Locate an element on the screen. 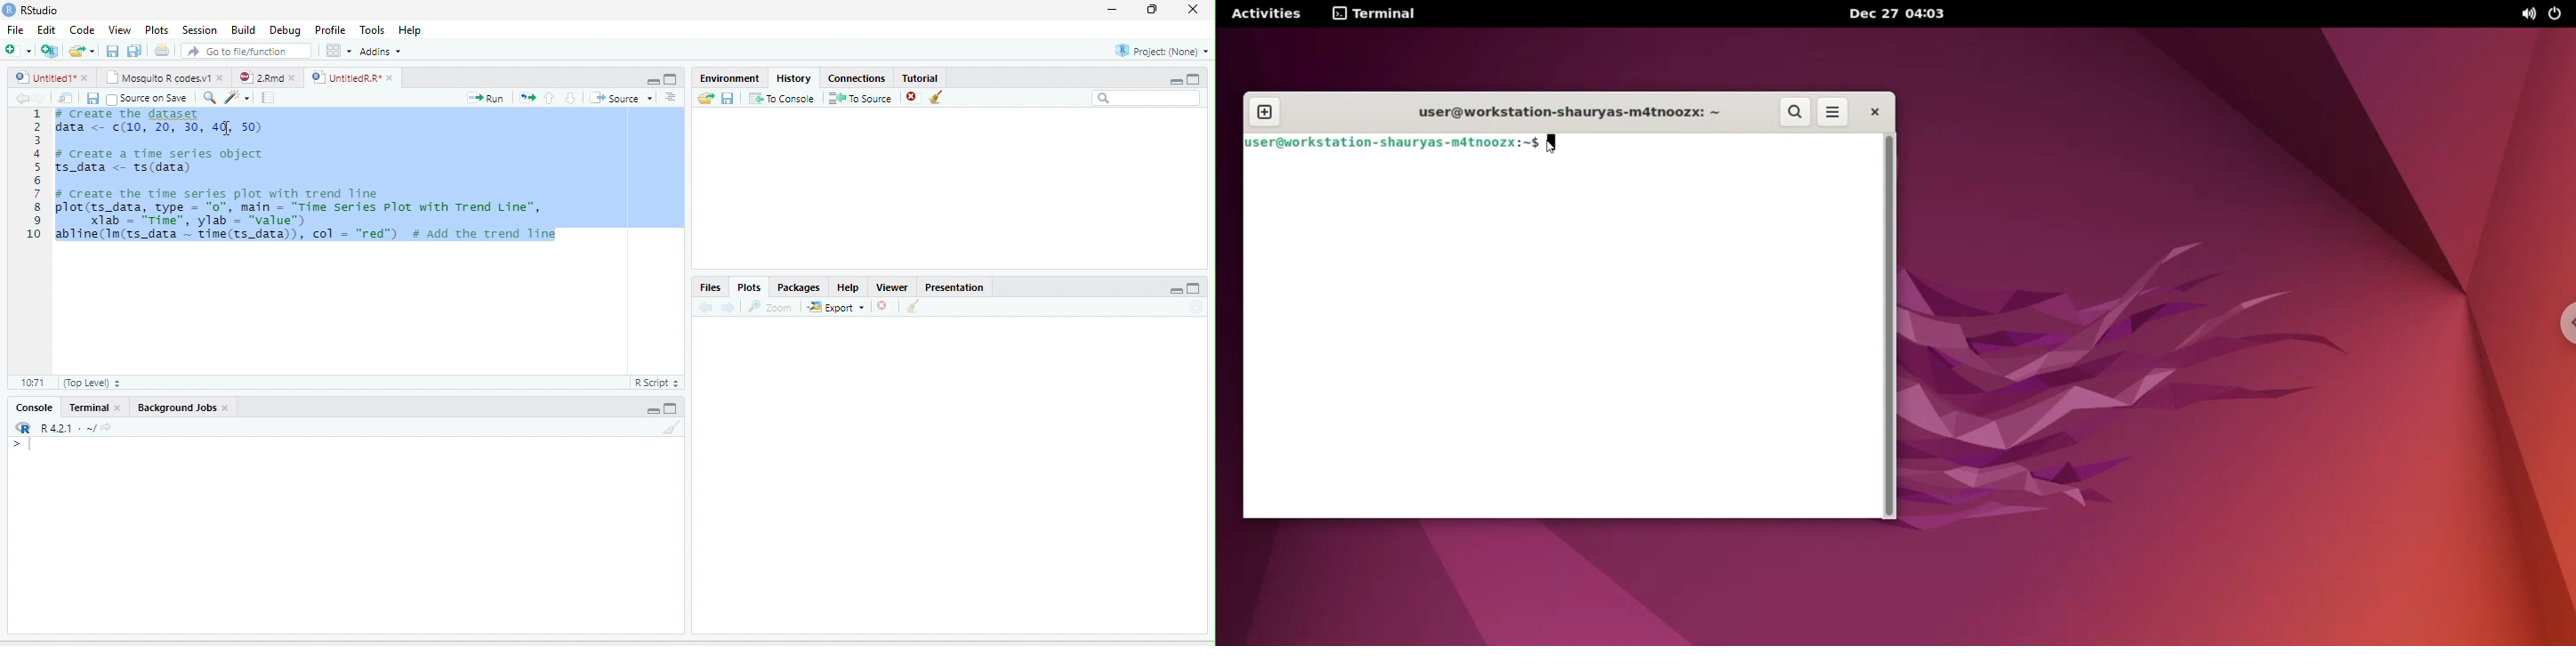 Image resolution: width=2576 pixels, height=672 pixels. R 4.2.1 . ~/ is located at coordinates (68, 426).